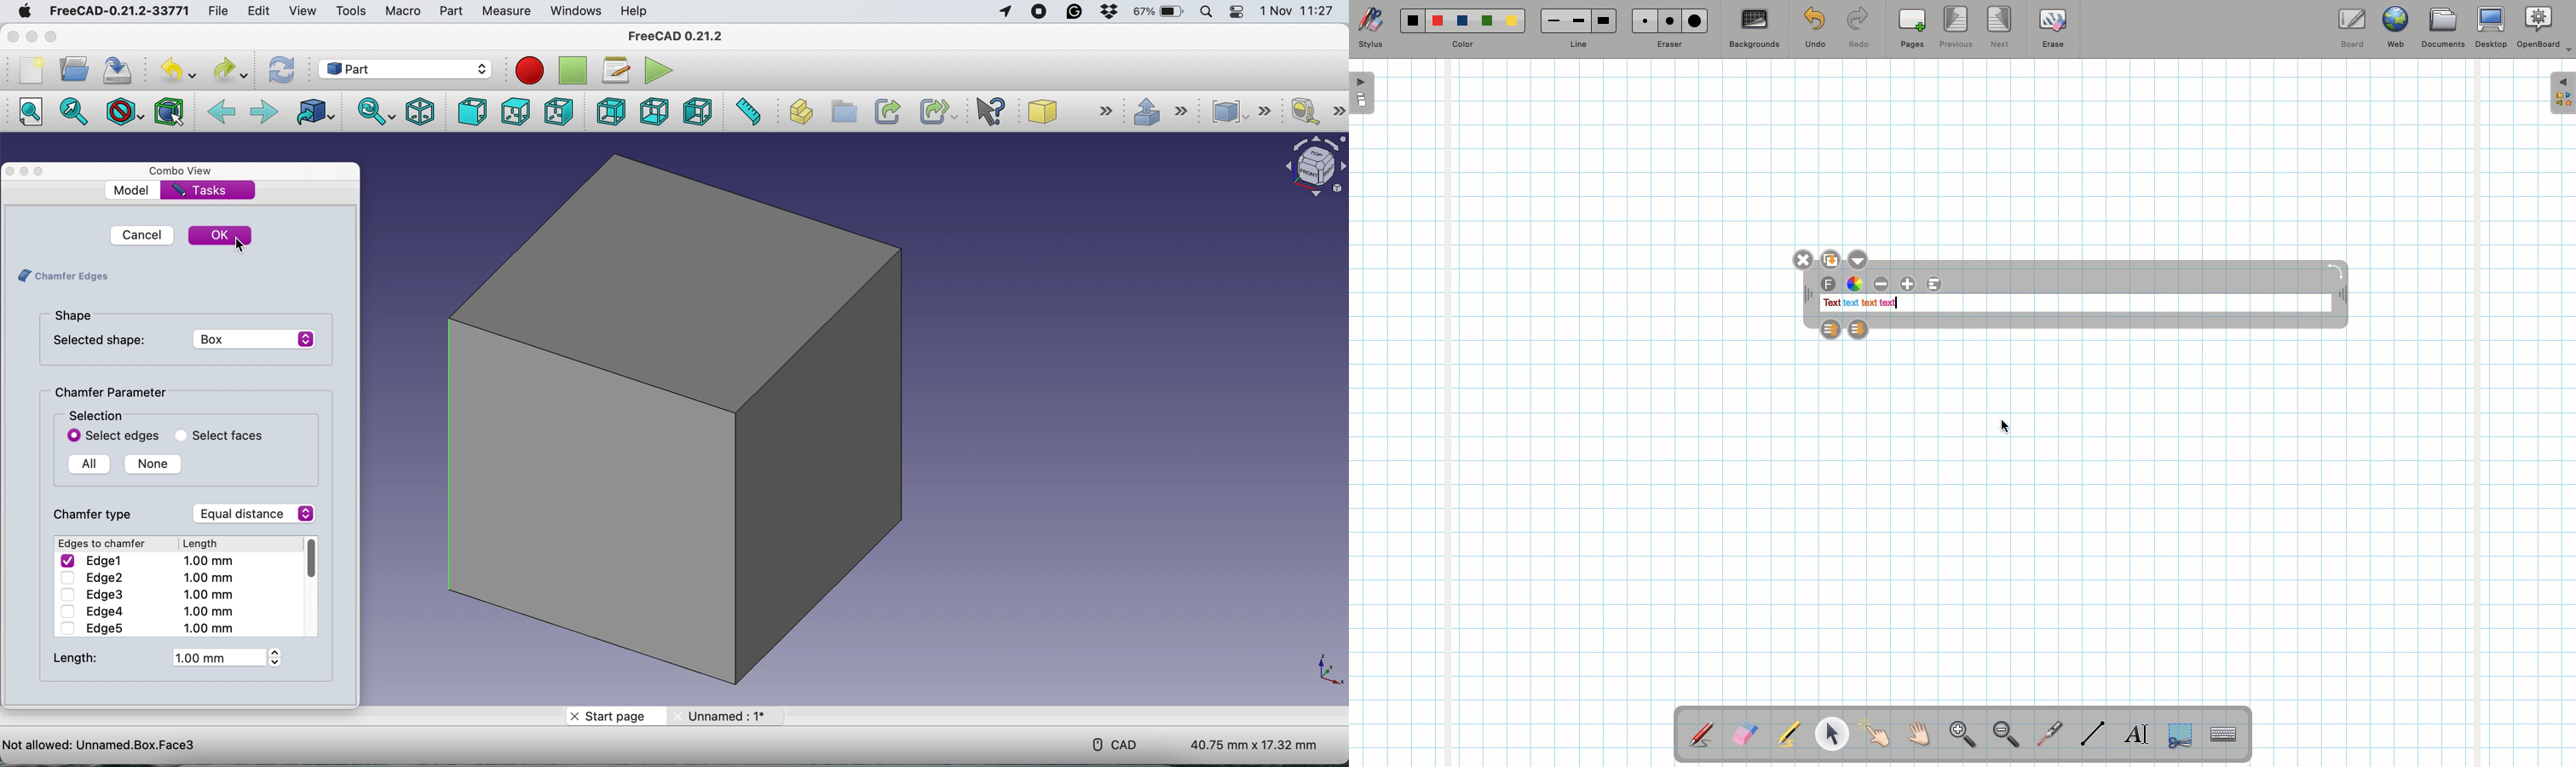  Describe the element at coordinates (683, 37) in the screenshot. I see `freecad` at that location.